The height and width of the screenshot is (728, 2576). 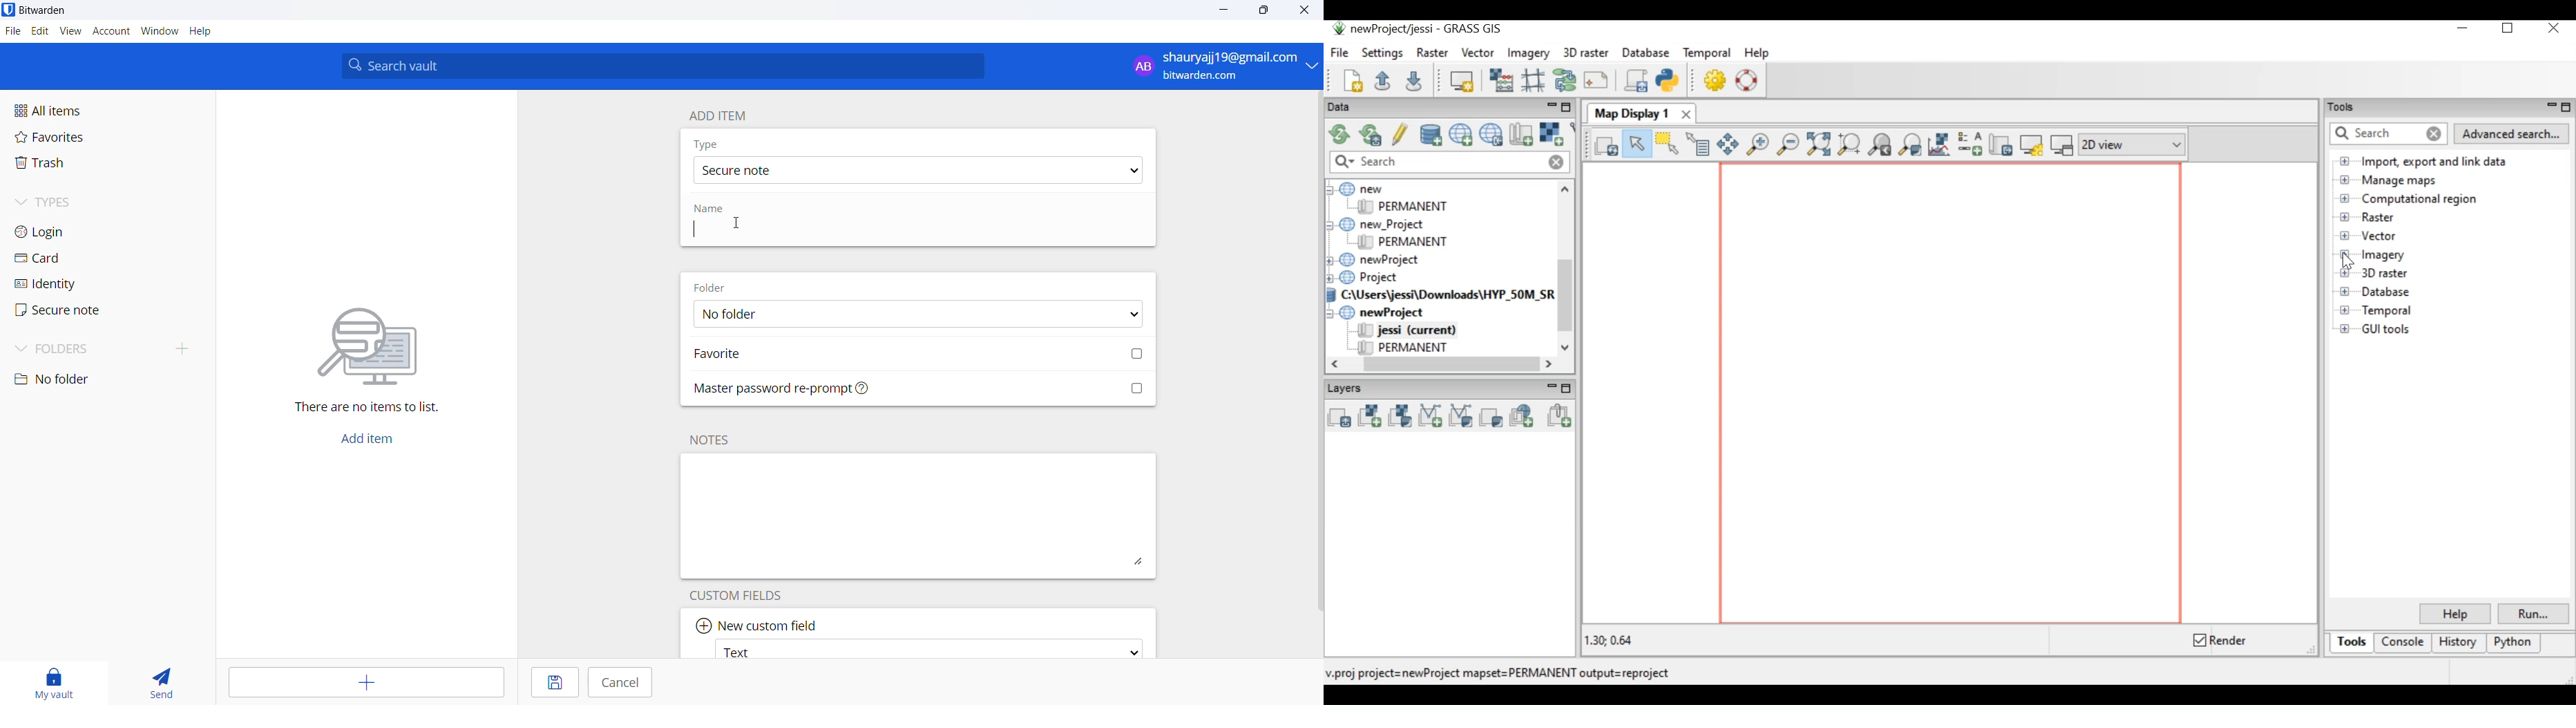 What do you see at coordinates (919, 516) in the screenshot?
I see `notes textarea` at bounding box center [919, 516].